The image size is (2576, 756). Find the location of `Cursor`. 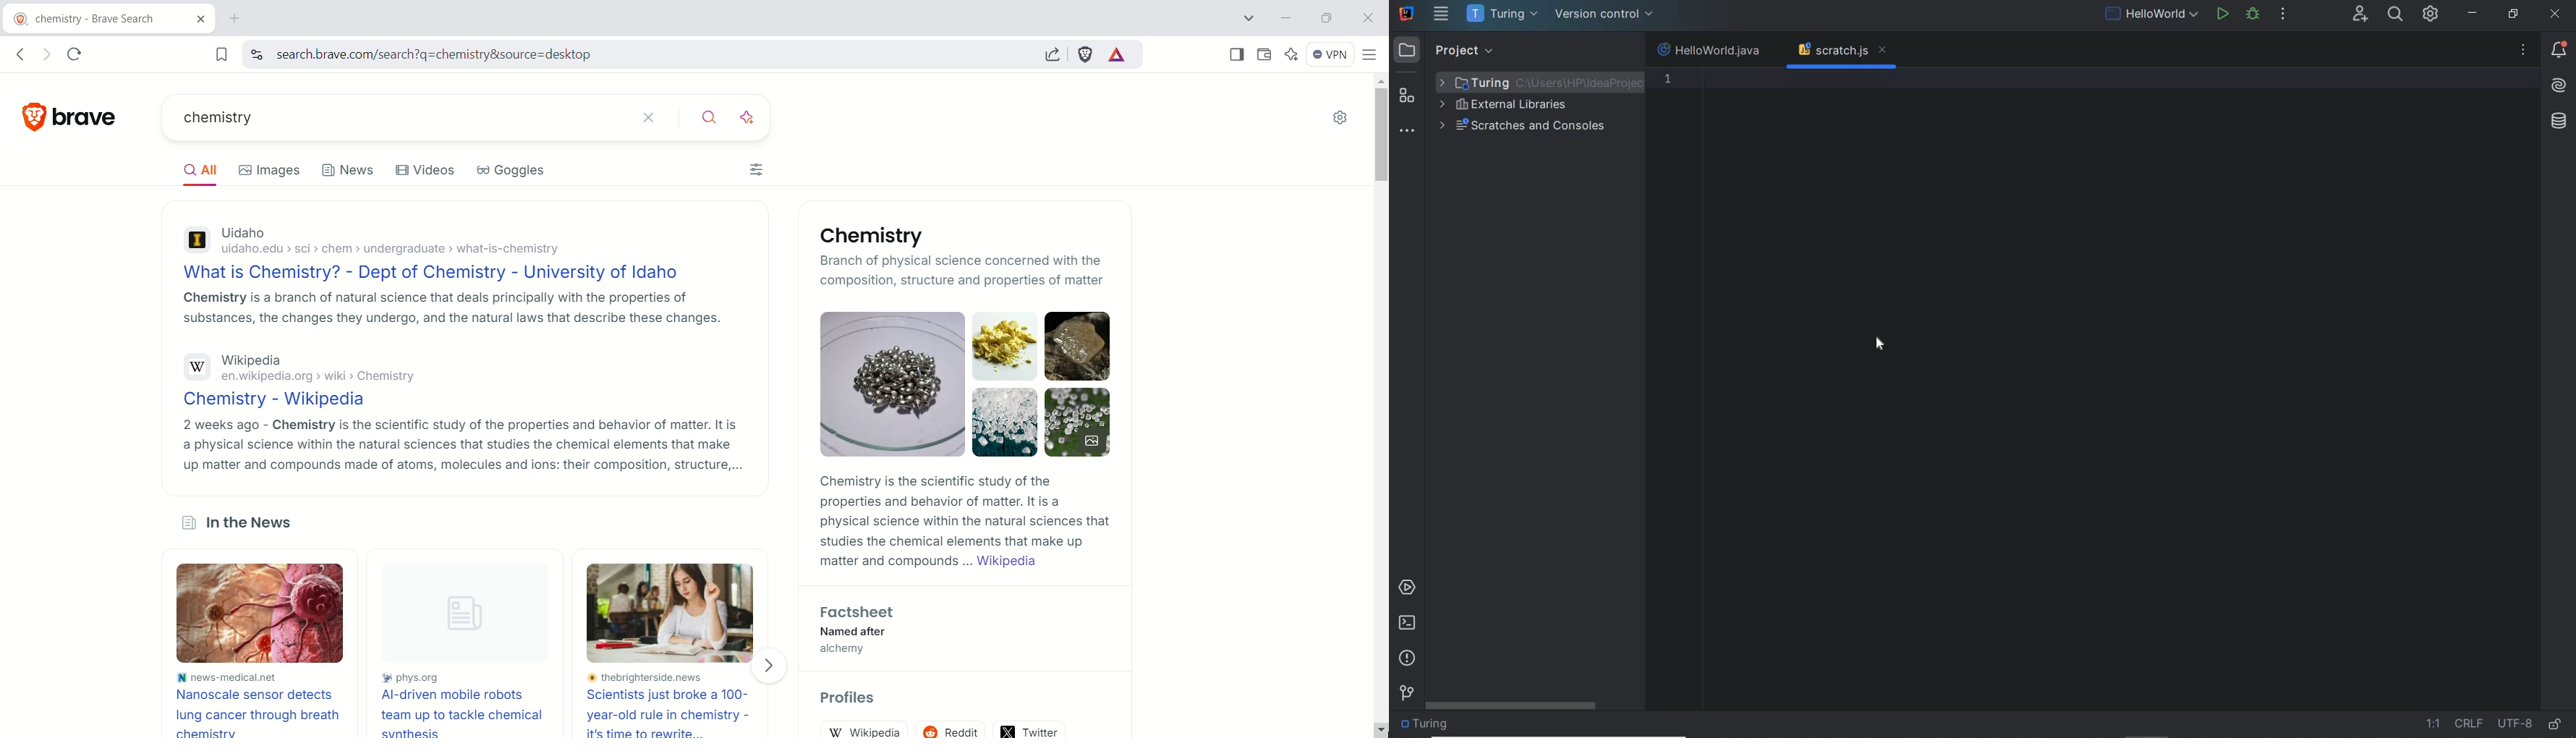

Cursor is located at coordinates (1881, 343).